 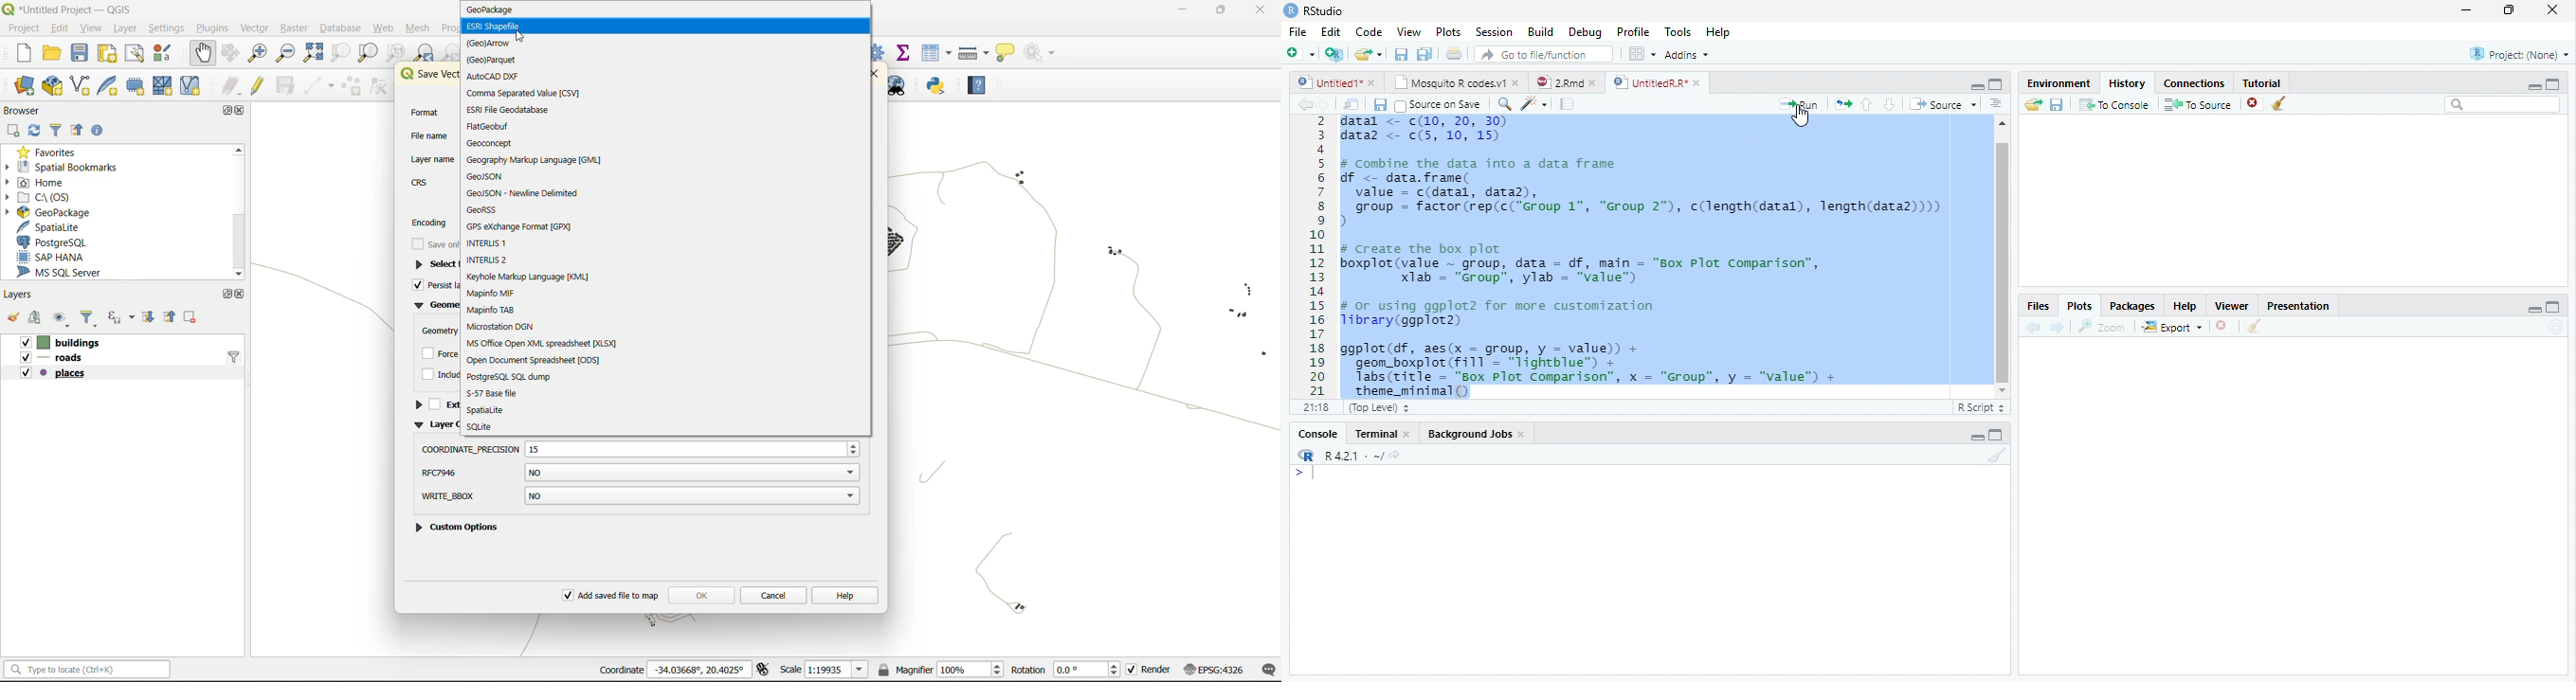 What do you see at coordinates (1323, 105) in the screenshot?
I see `Go forward to next source location` at bounding box center [1323, 105].